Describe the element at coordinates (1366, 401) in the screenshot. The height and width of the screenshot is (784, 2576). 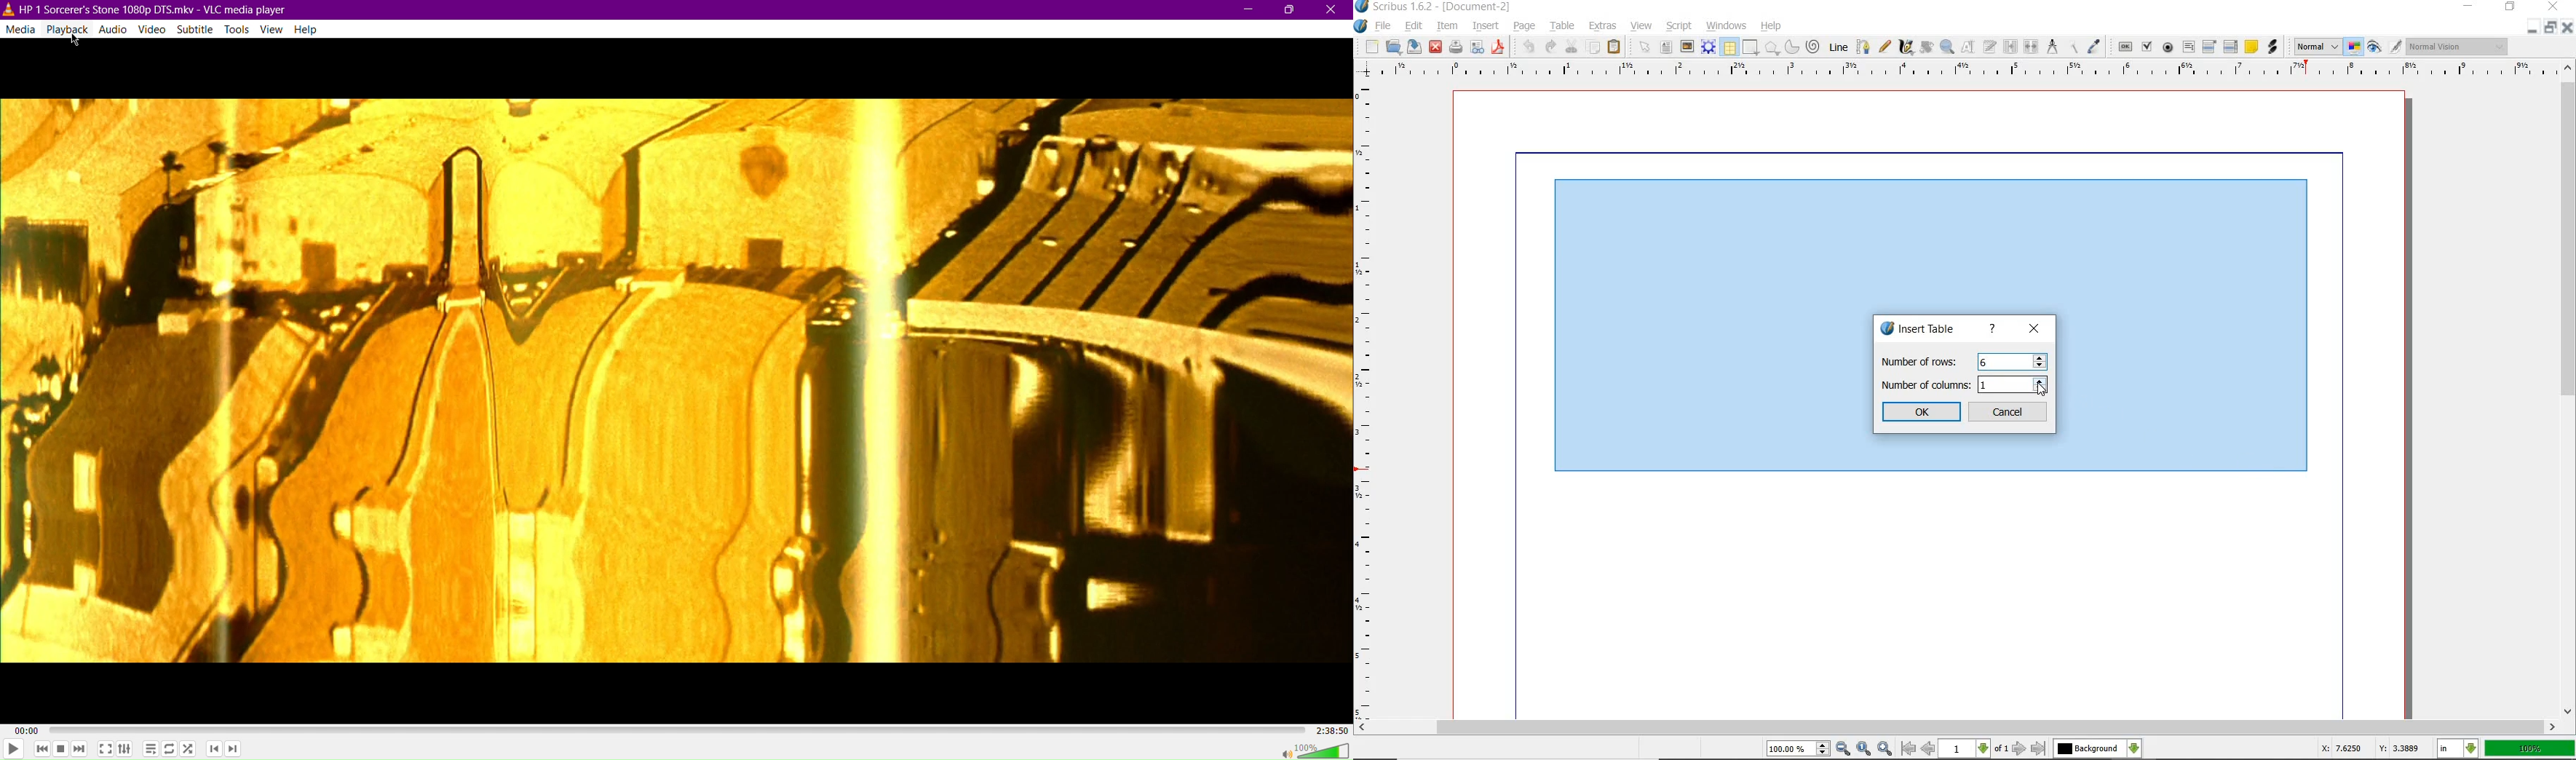
I see `ruler` at that location.